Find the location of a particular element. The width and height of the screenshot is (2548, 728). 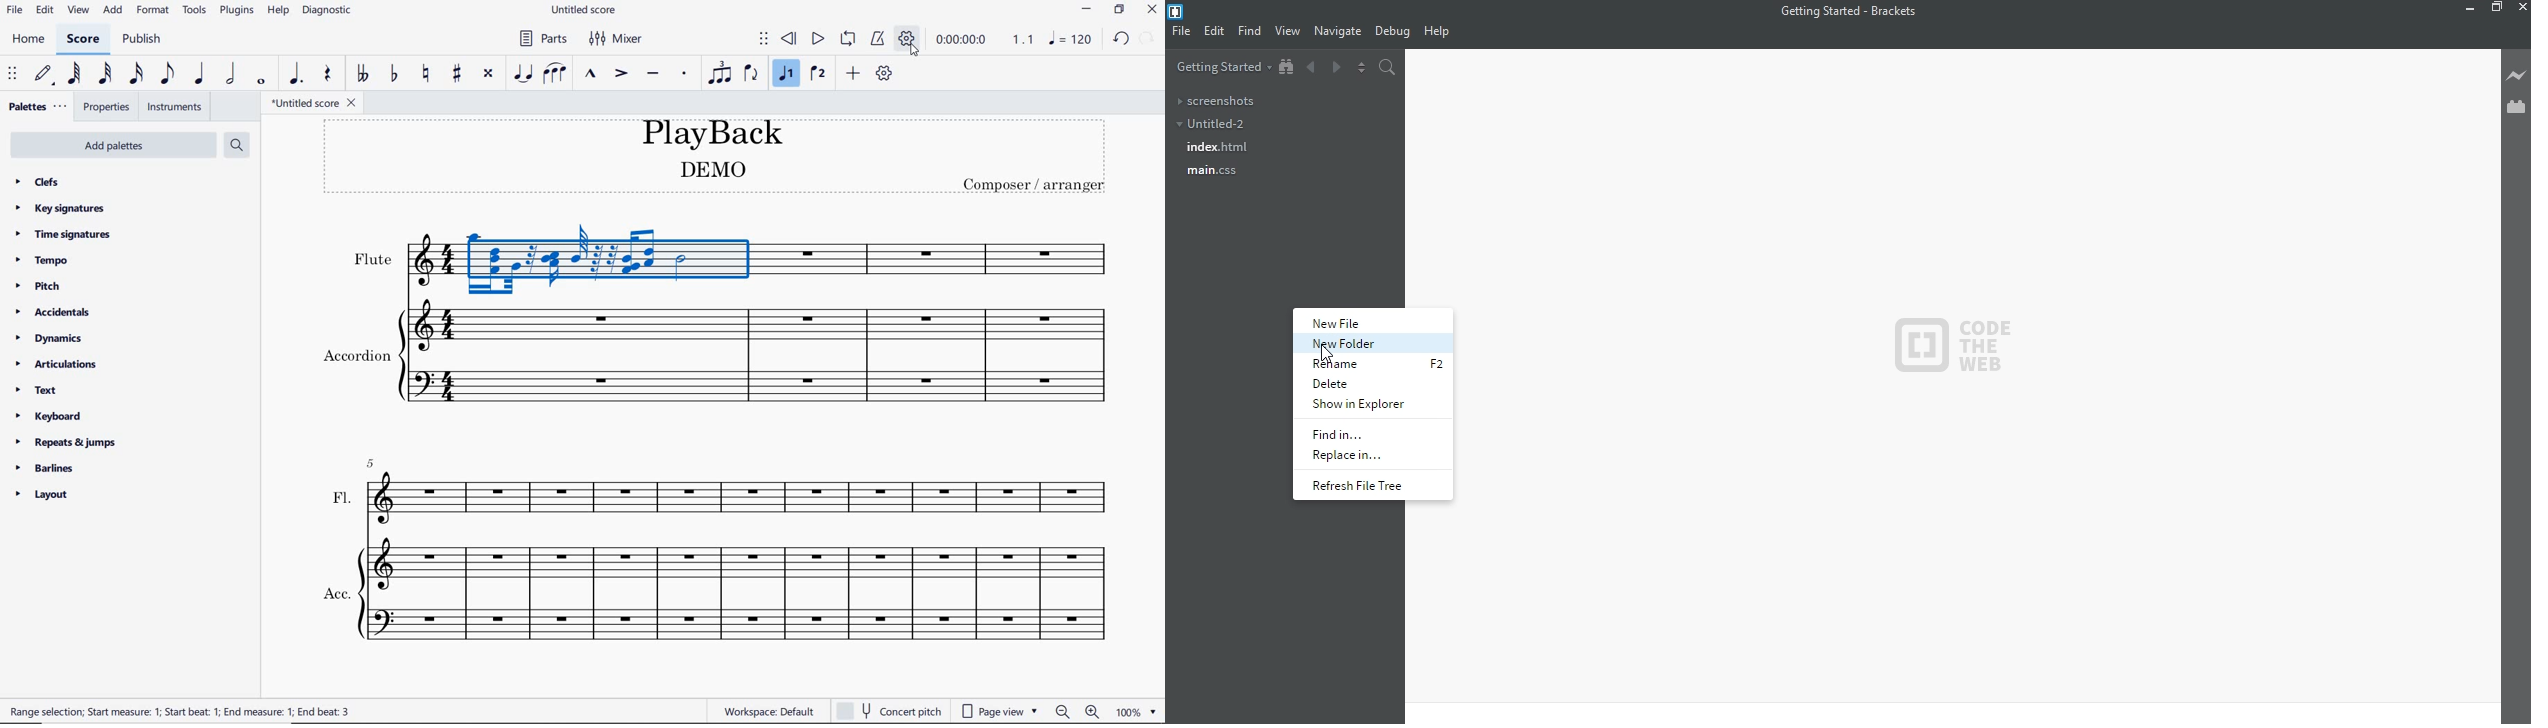

navigate is located at coordinates (1340, 33).